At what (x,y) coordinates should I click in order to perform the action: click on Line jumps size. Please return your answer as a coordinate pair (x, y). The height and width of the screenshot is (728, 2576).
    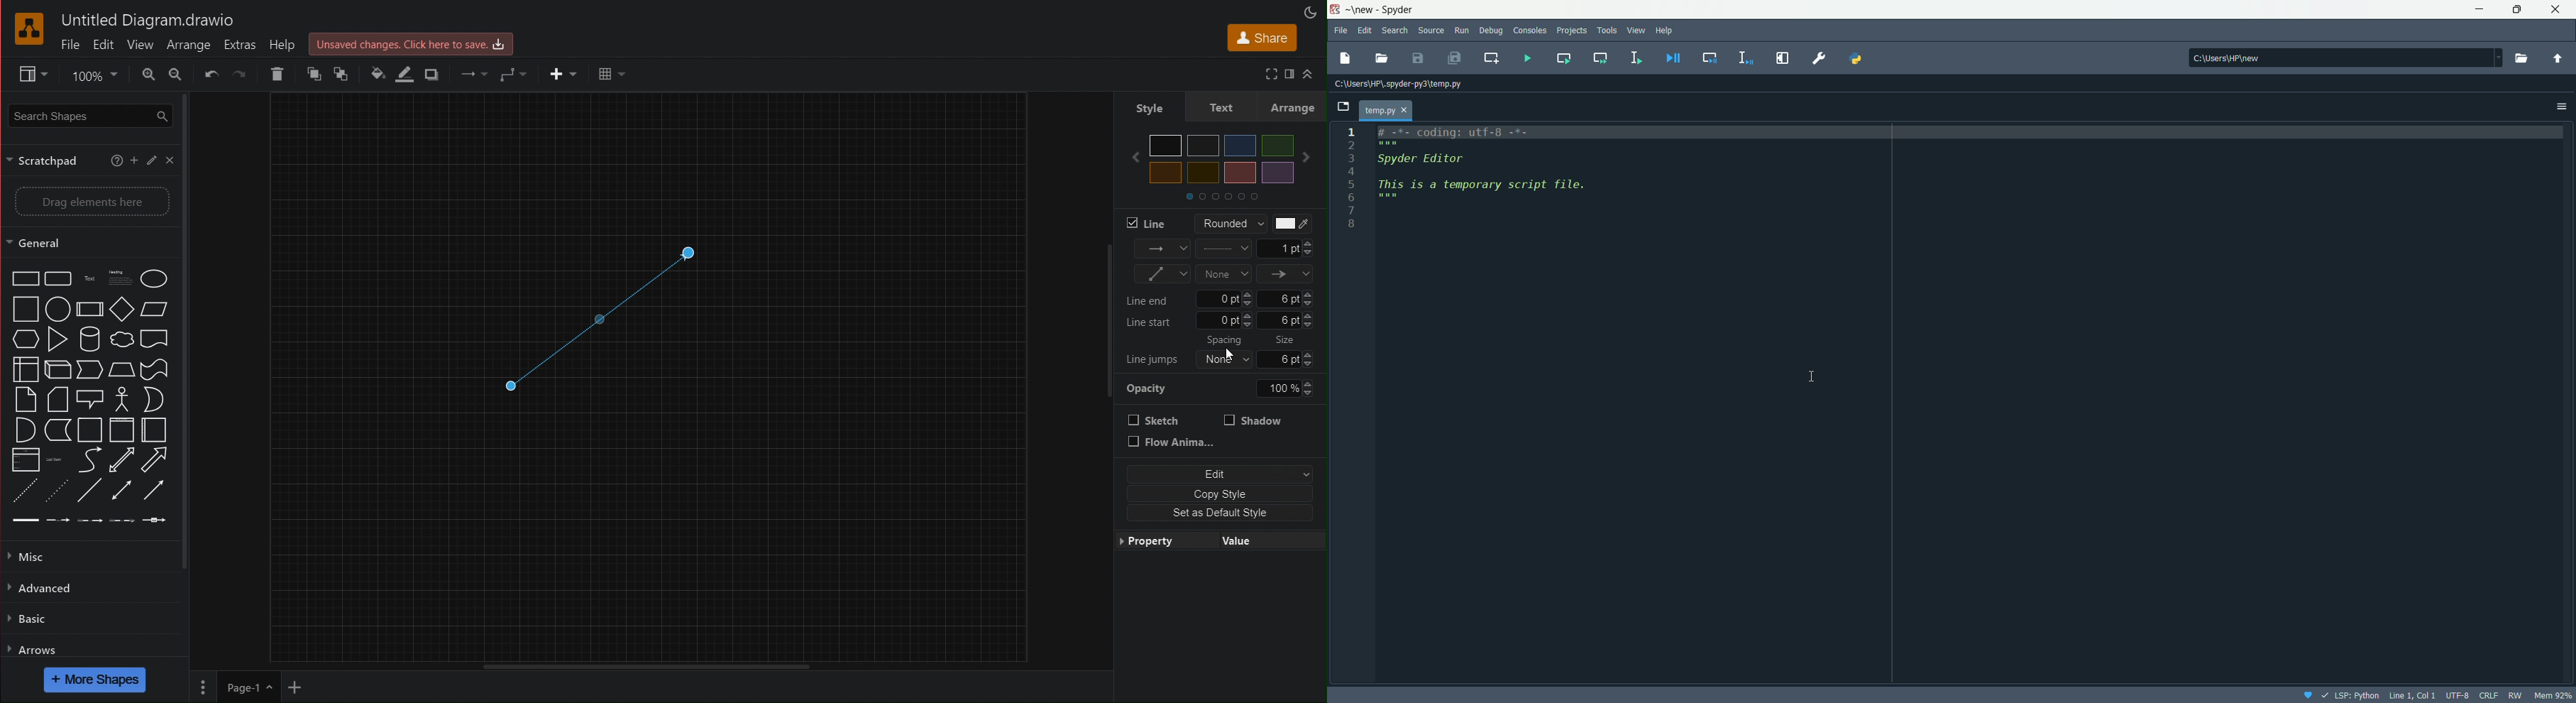
    Looking at the image, I should click on (1225, 358).